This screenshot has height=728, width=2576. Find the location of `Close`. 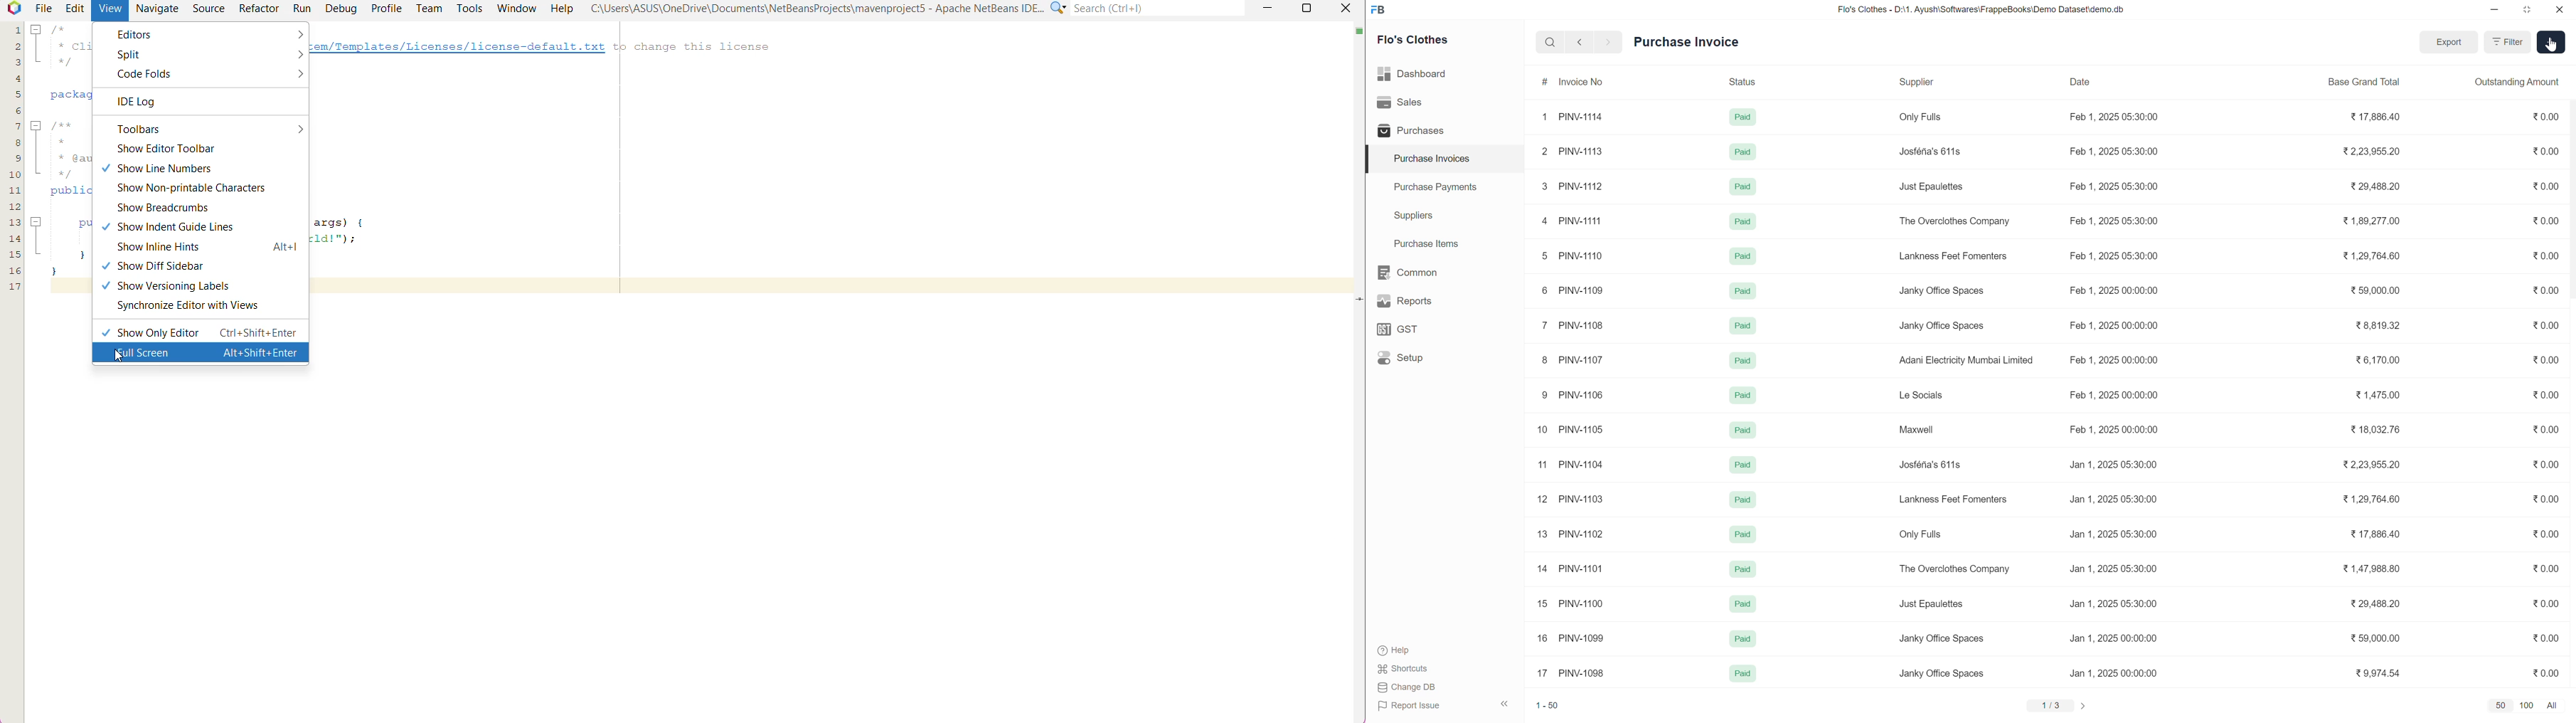

Close is located at coordinates (2560, 9).